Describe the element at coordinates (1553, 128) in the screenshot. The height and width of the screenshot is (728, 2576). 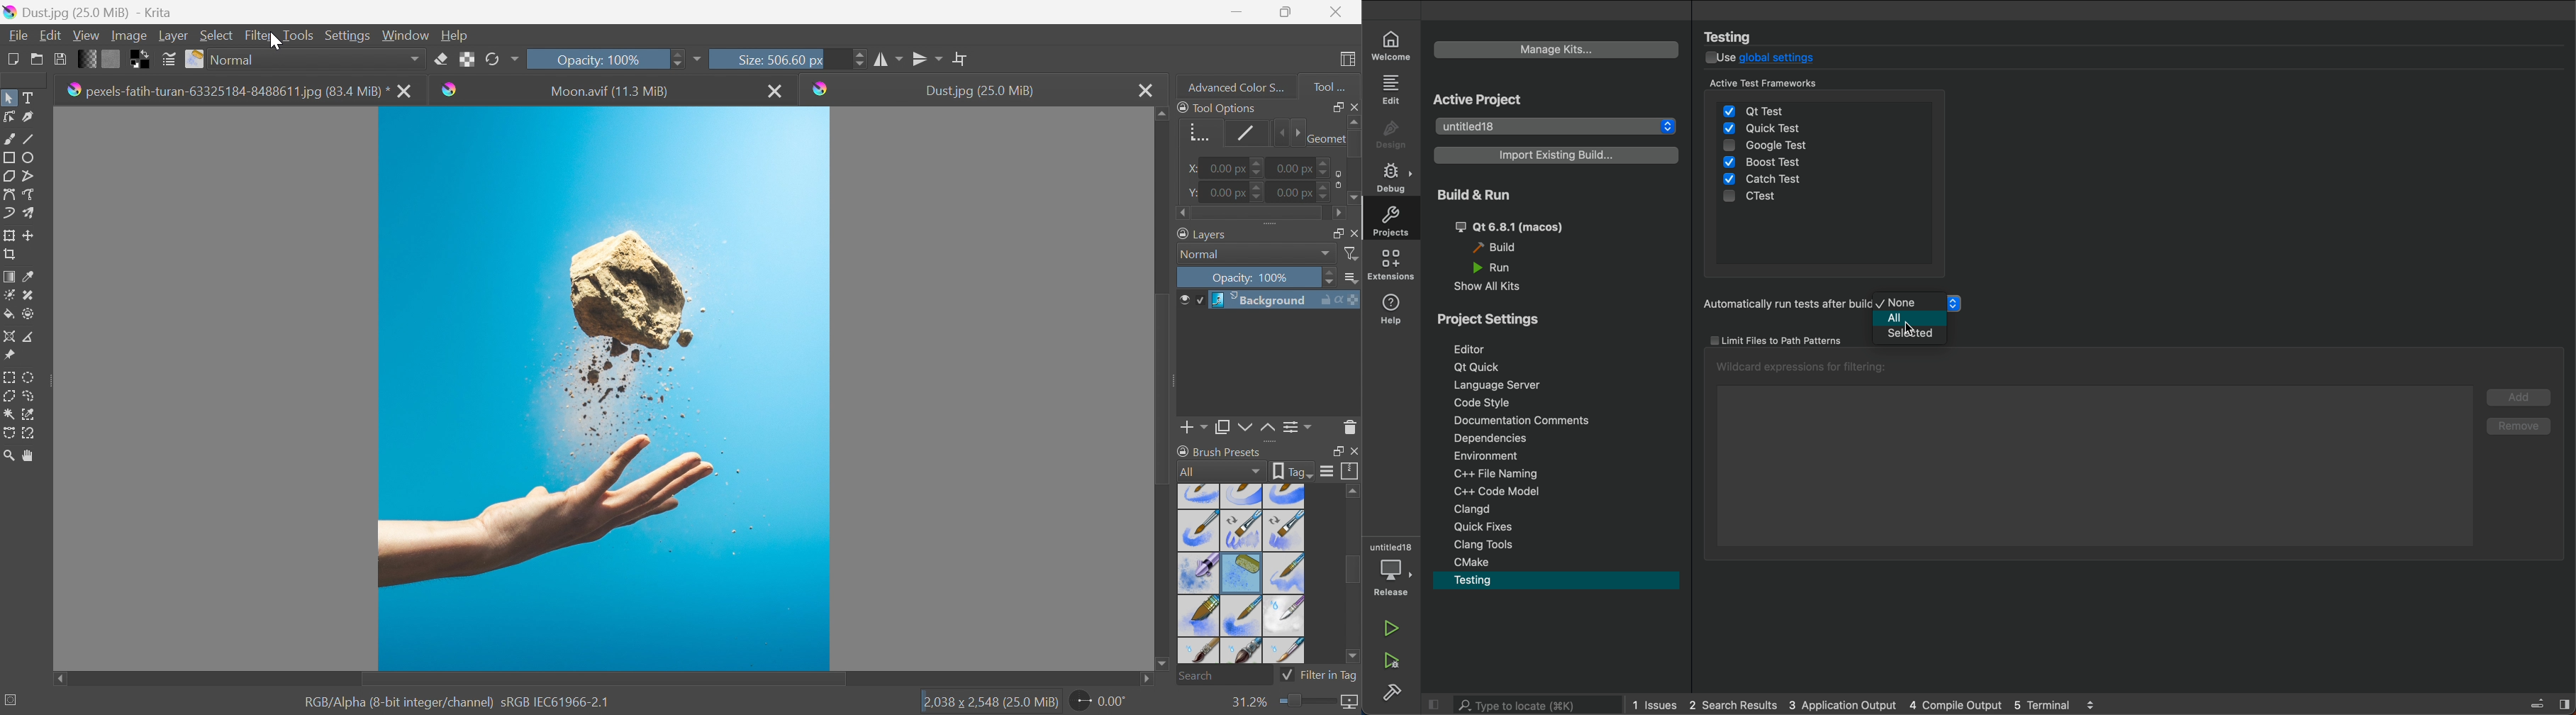
I see `untitled 18` at that location.